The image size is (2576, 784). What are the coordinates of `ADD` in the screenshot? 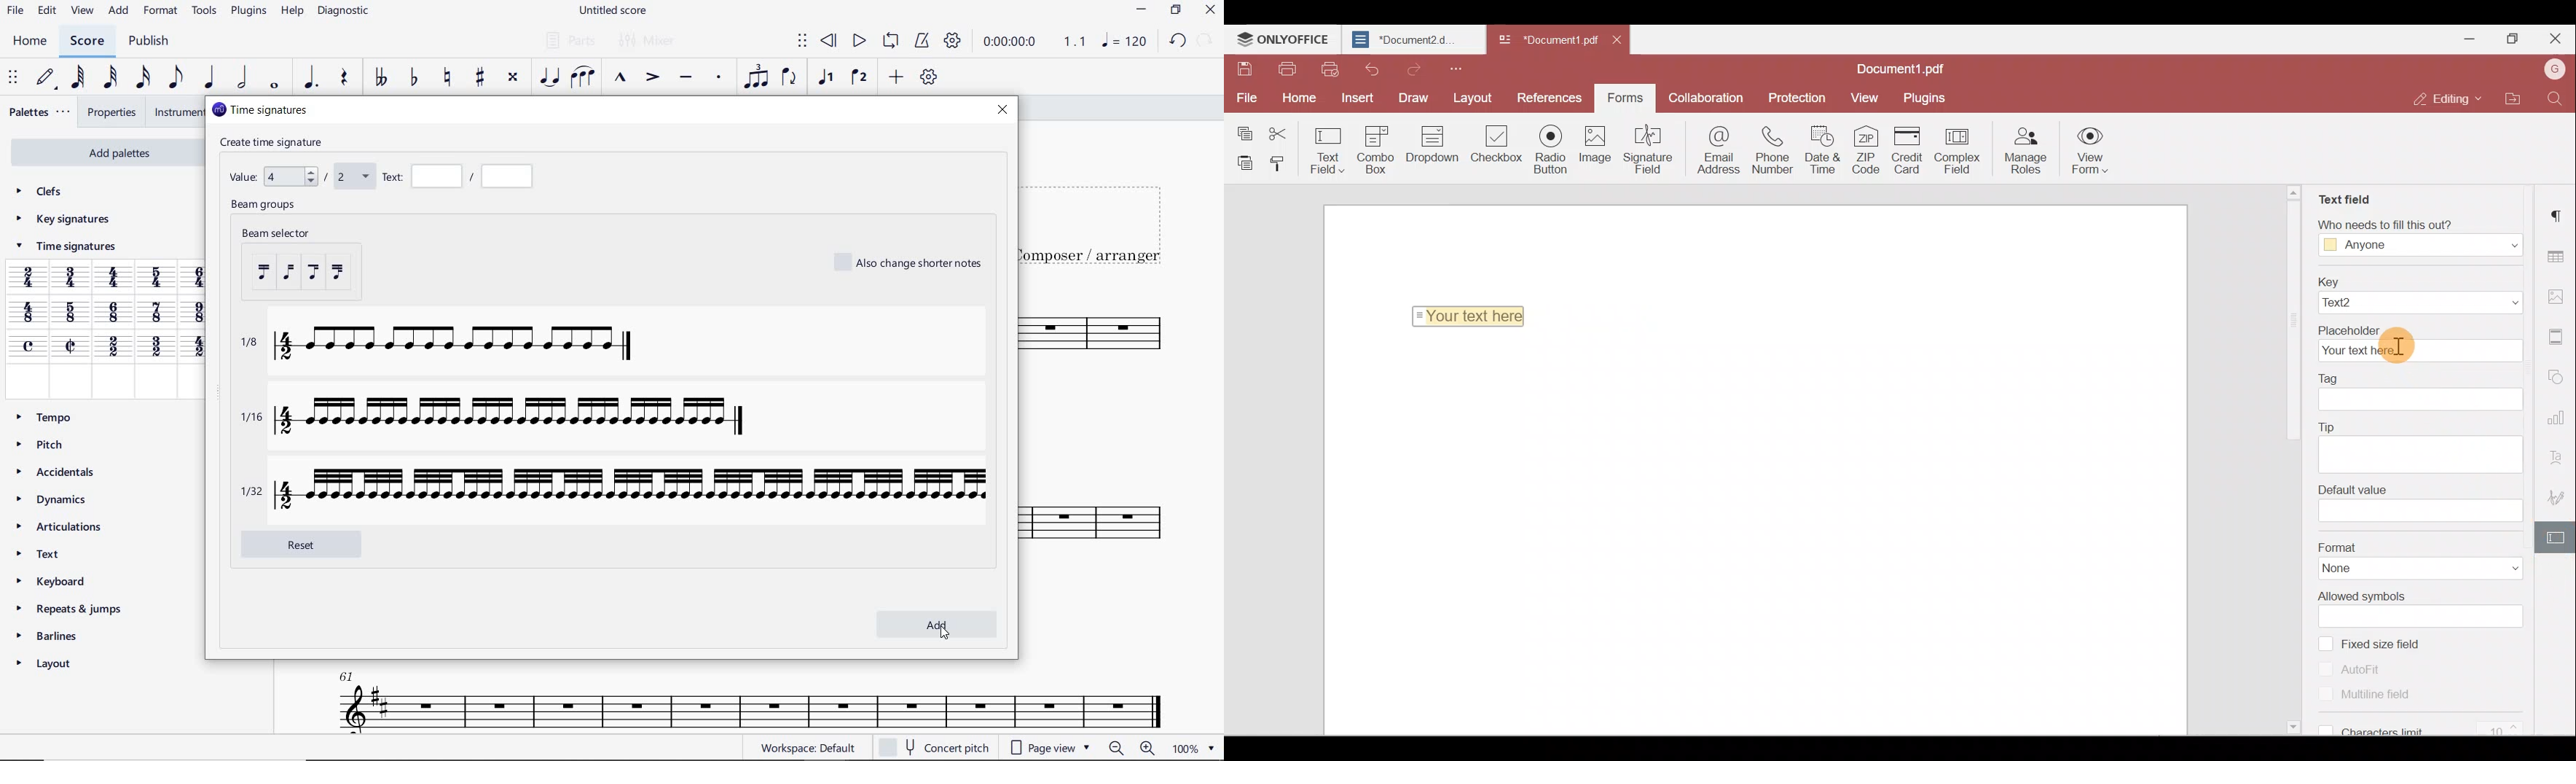 It's located at (896, 77).